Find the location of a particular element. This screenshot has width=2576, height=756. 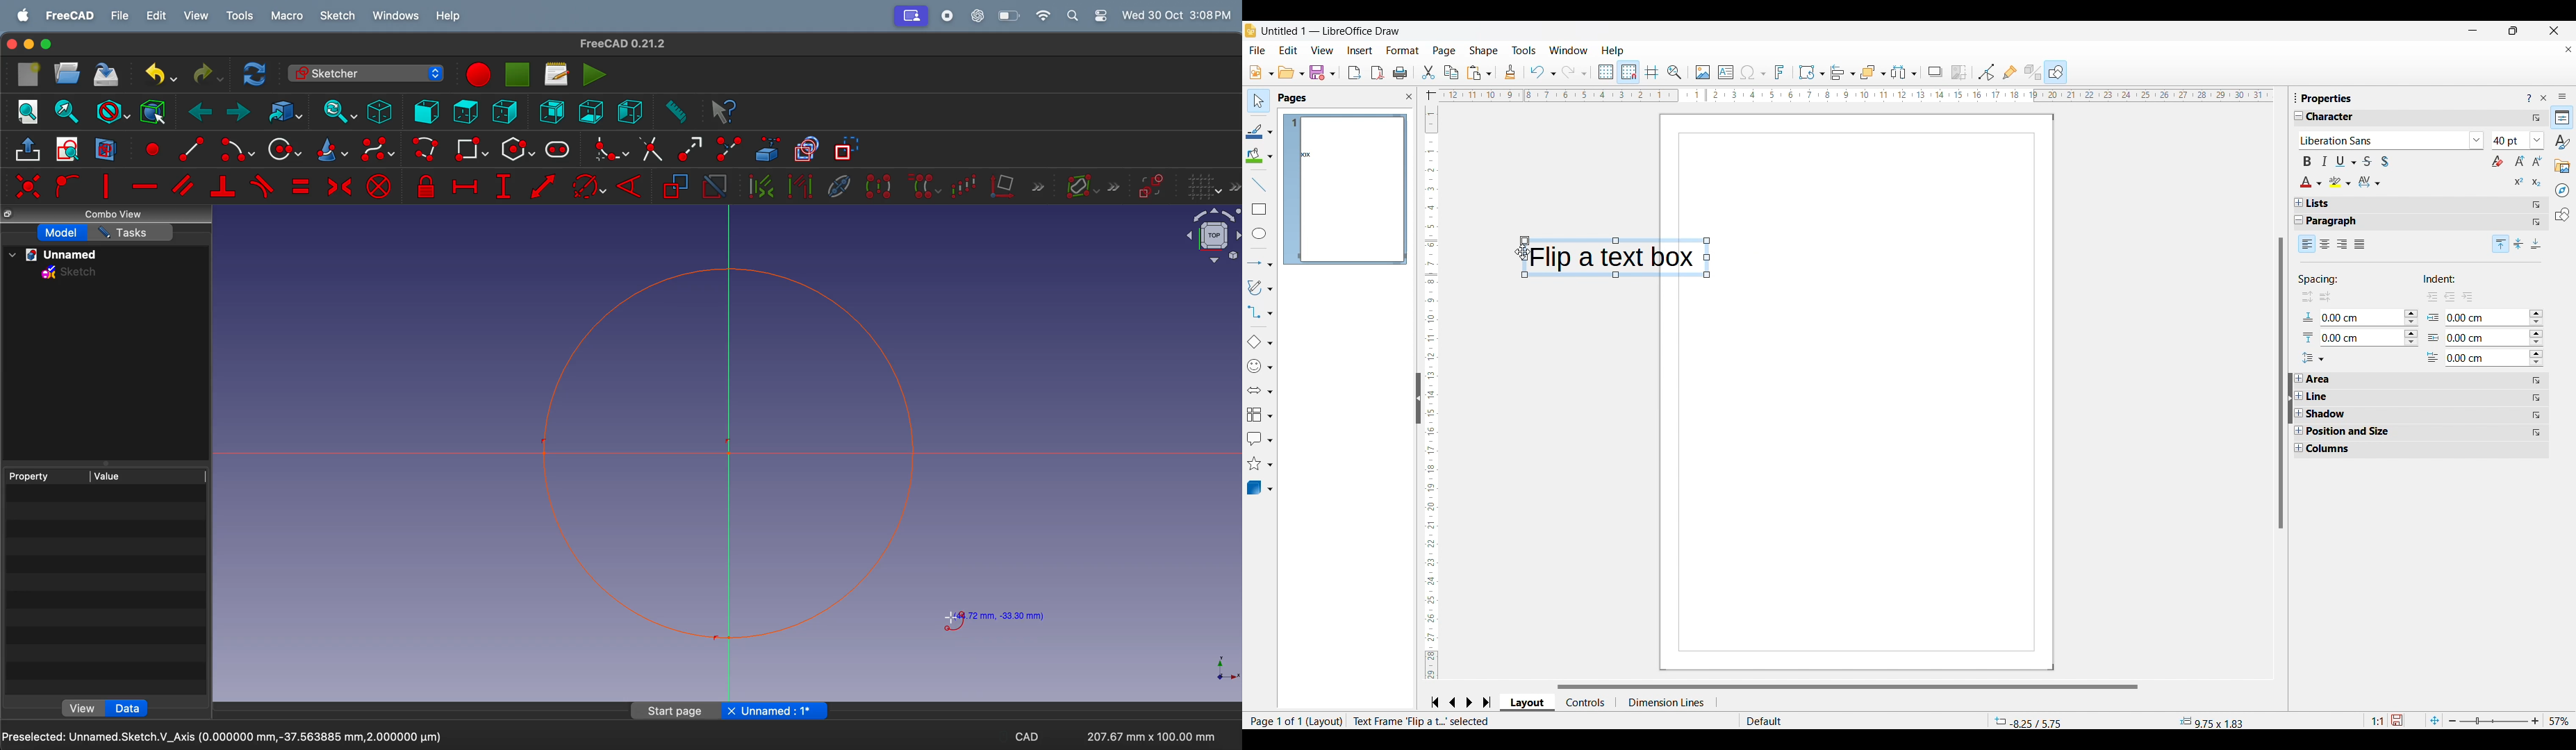

sketcher workbench is located at coordinates (365, 73).